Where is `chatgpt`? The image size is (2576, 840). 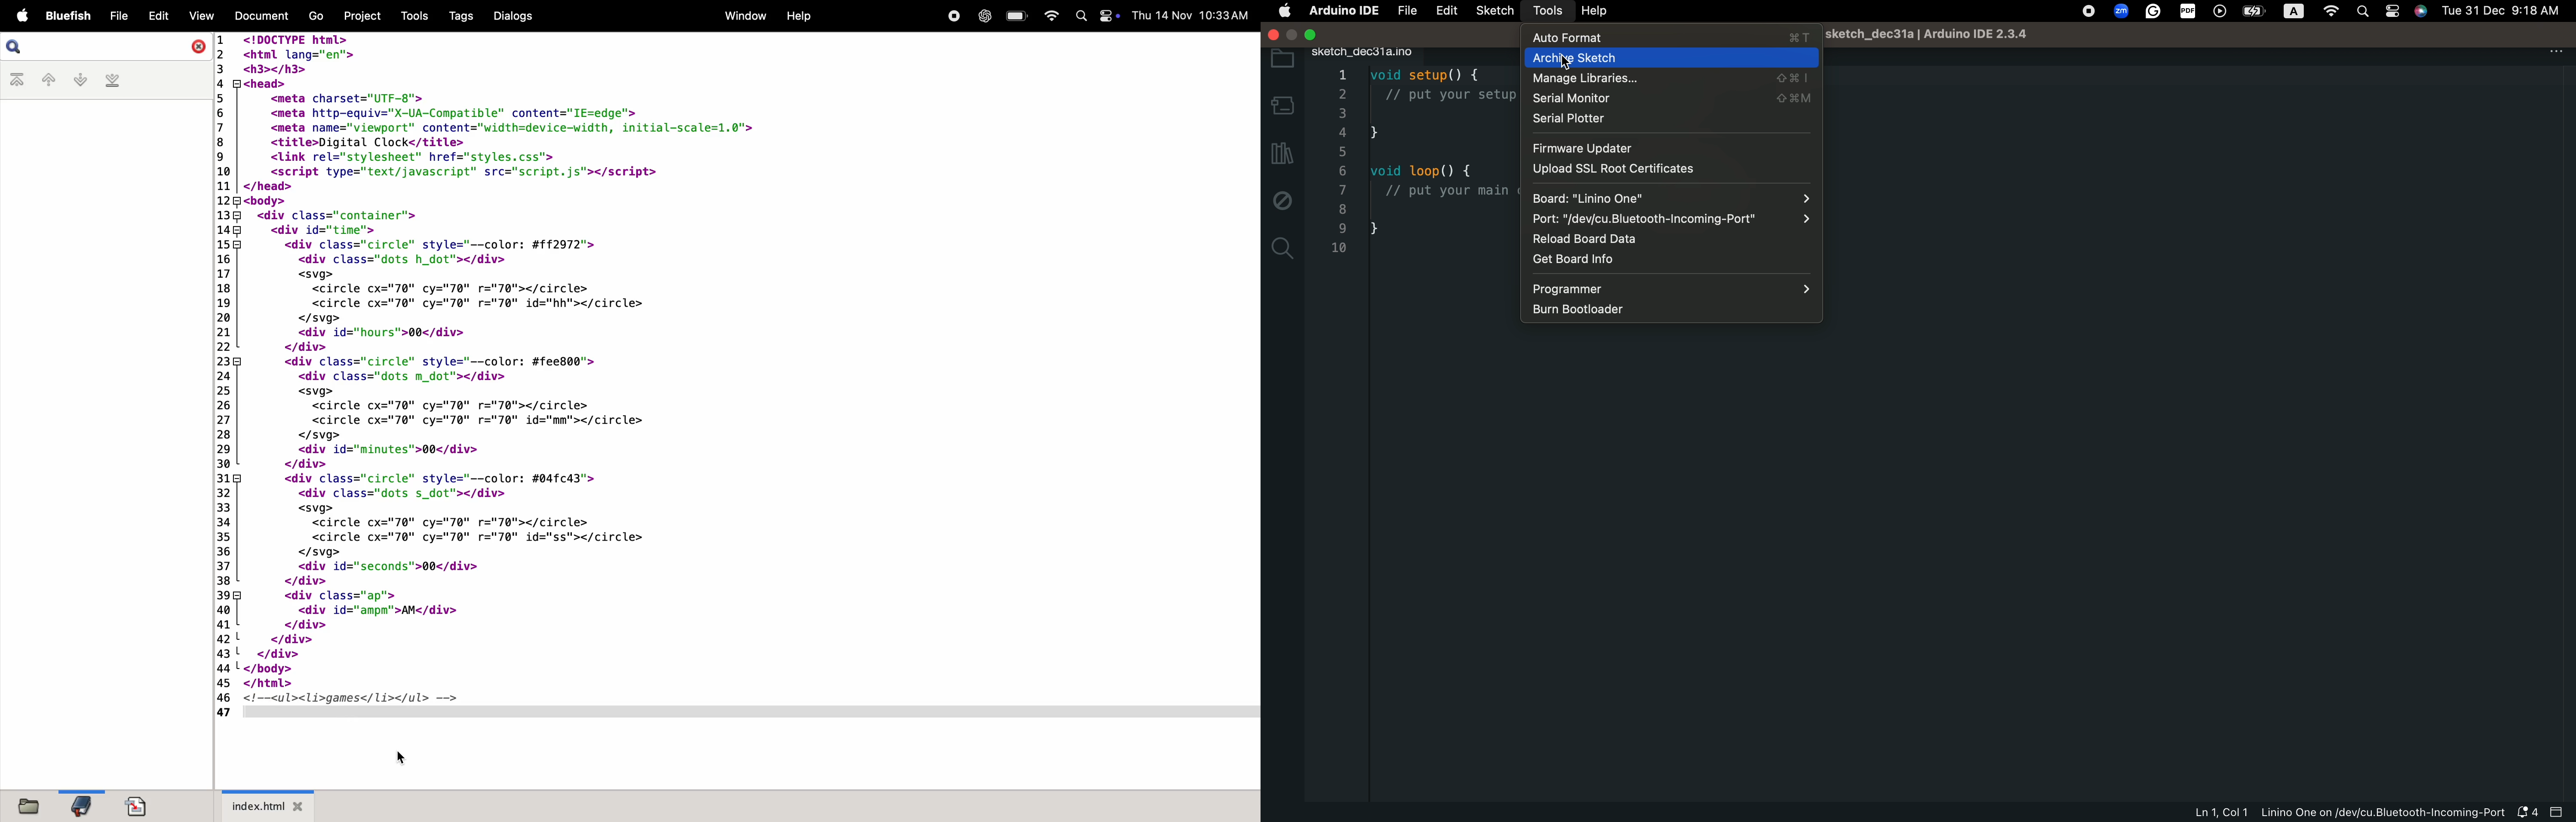
chatgpt is located at coordinates (984, 17).